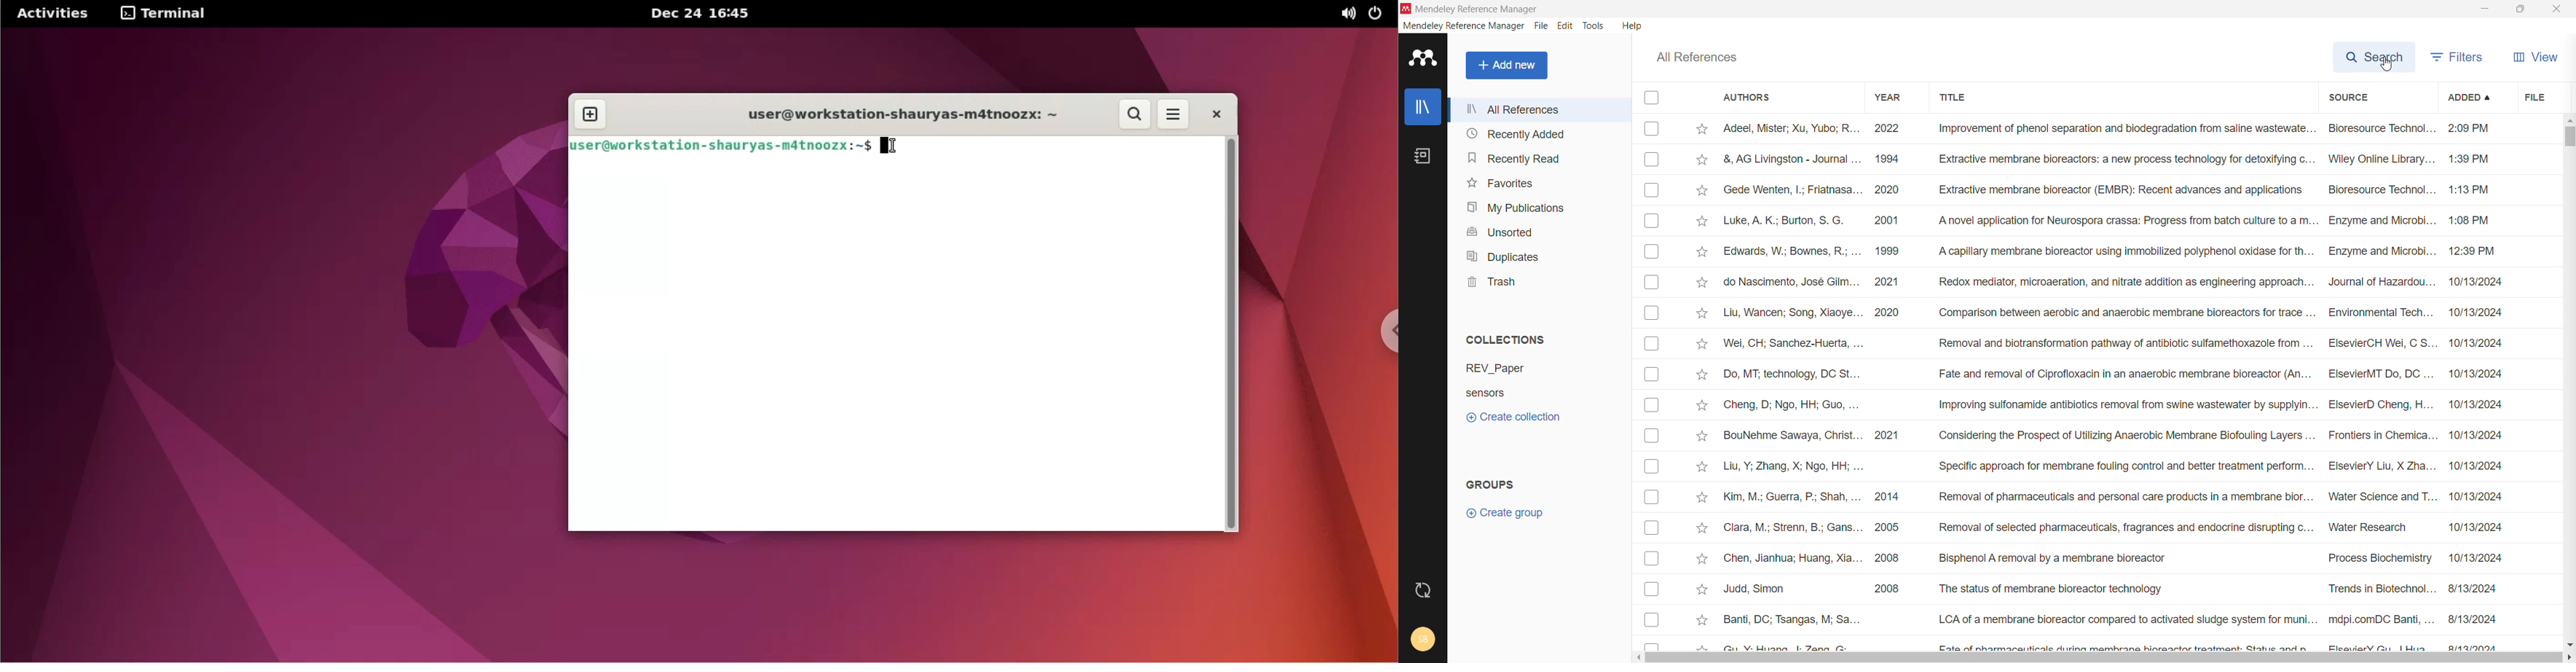 The width and height of the screenshot is (2576, 672). Describe the element at coordinates (1541, 417) in the screenshot. I see `create collection` at that location.